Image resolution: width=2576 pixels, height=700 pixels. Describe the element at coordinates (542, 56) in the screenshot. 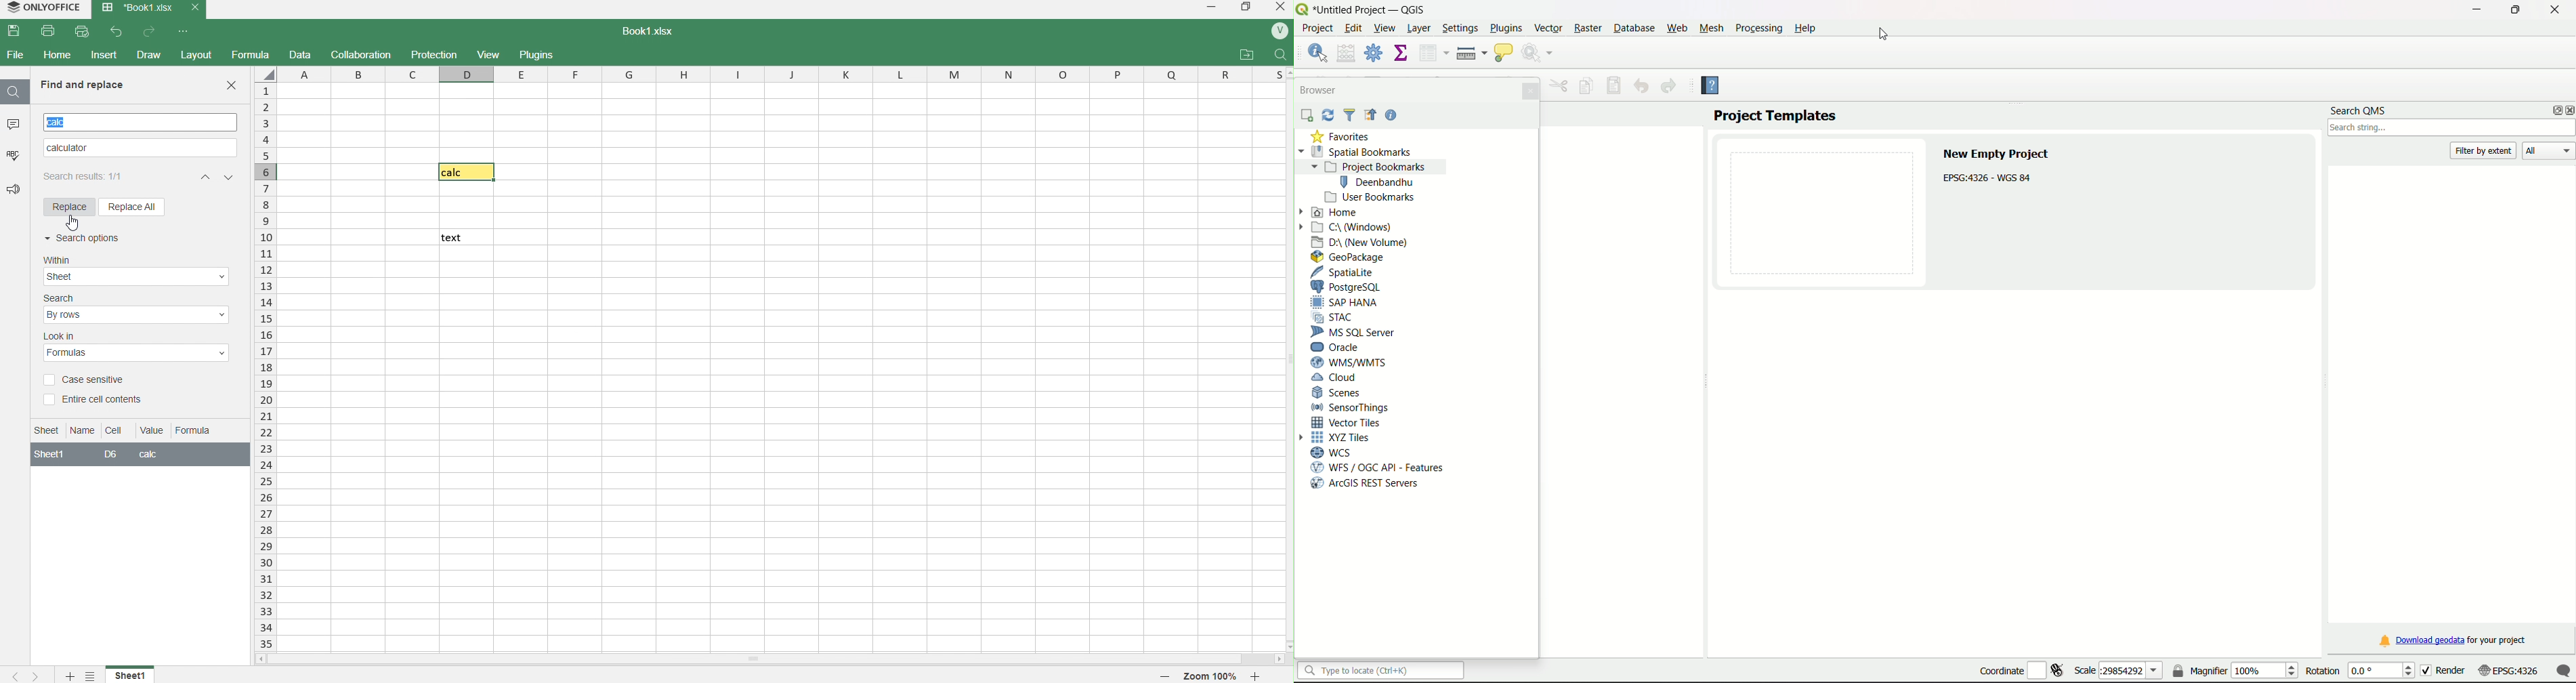

I see `plugins` at that location.